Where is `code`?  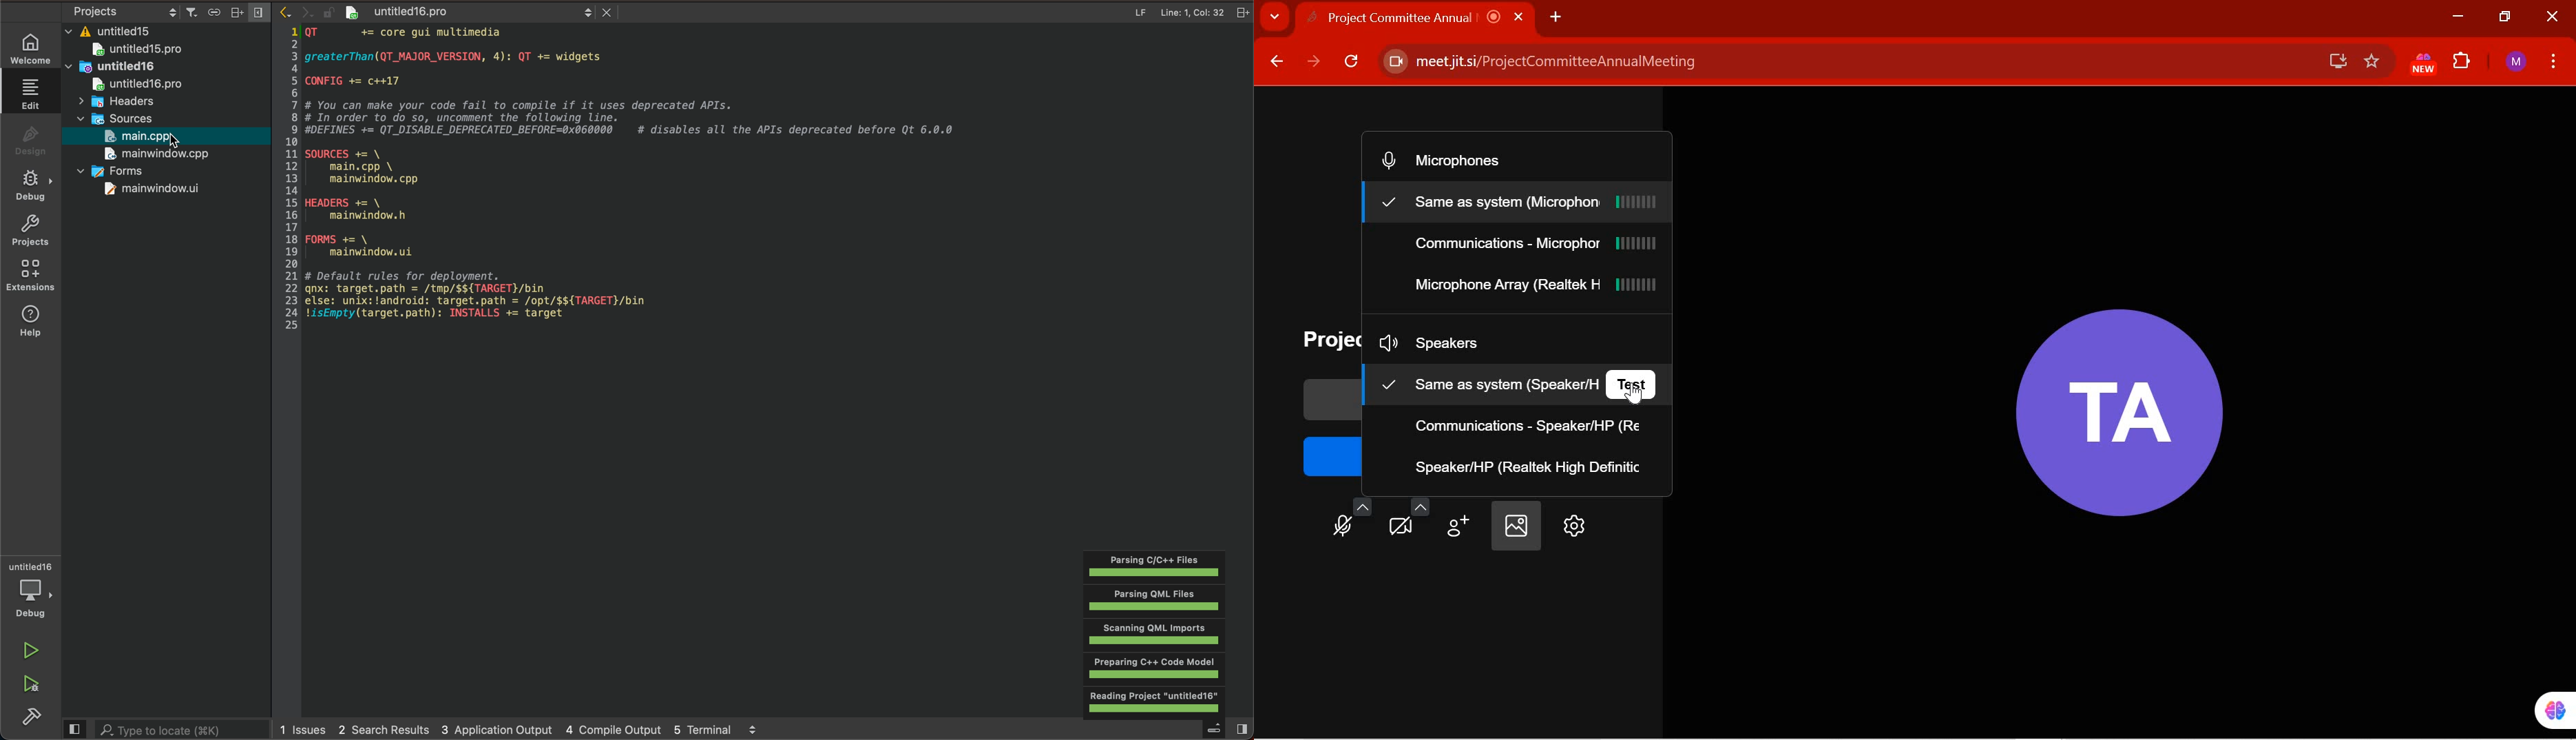 code is located at coordinates (649, 194).